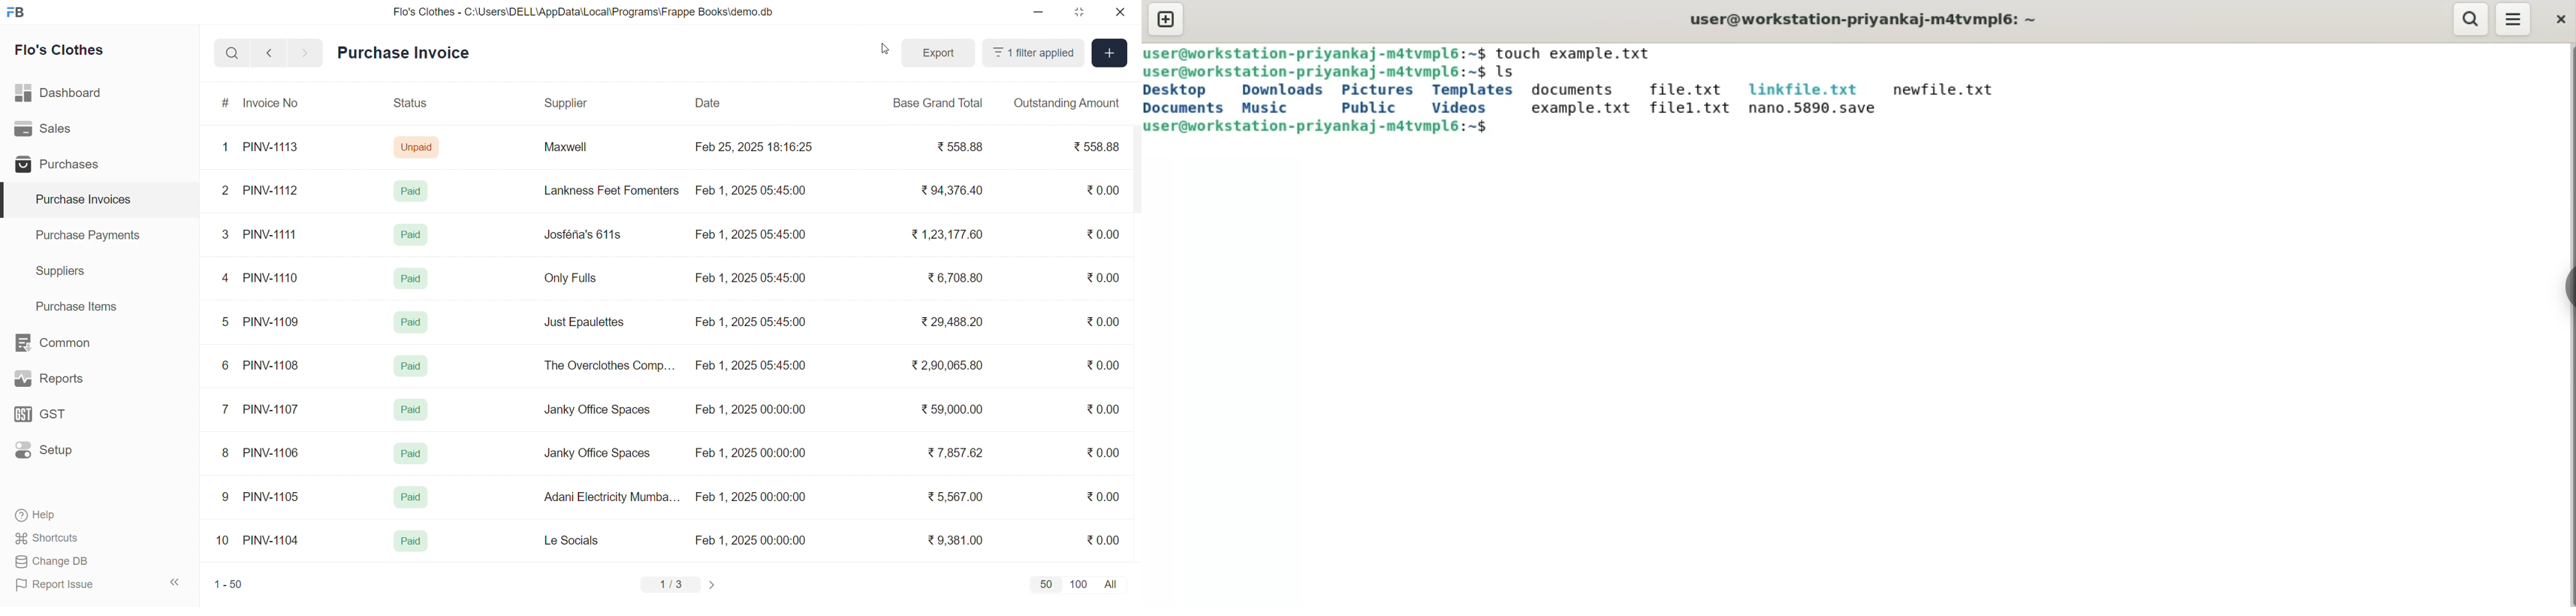 The image size is (2576, 616). Describe the element at coordinates (949, 322) in the screenshot. I see `₹29,488.20` at that location.